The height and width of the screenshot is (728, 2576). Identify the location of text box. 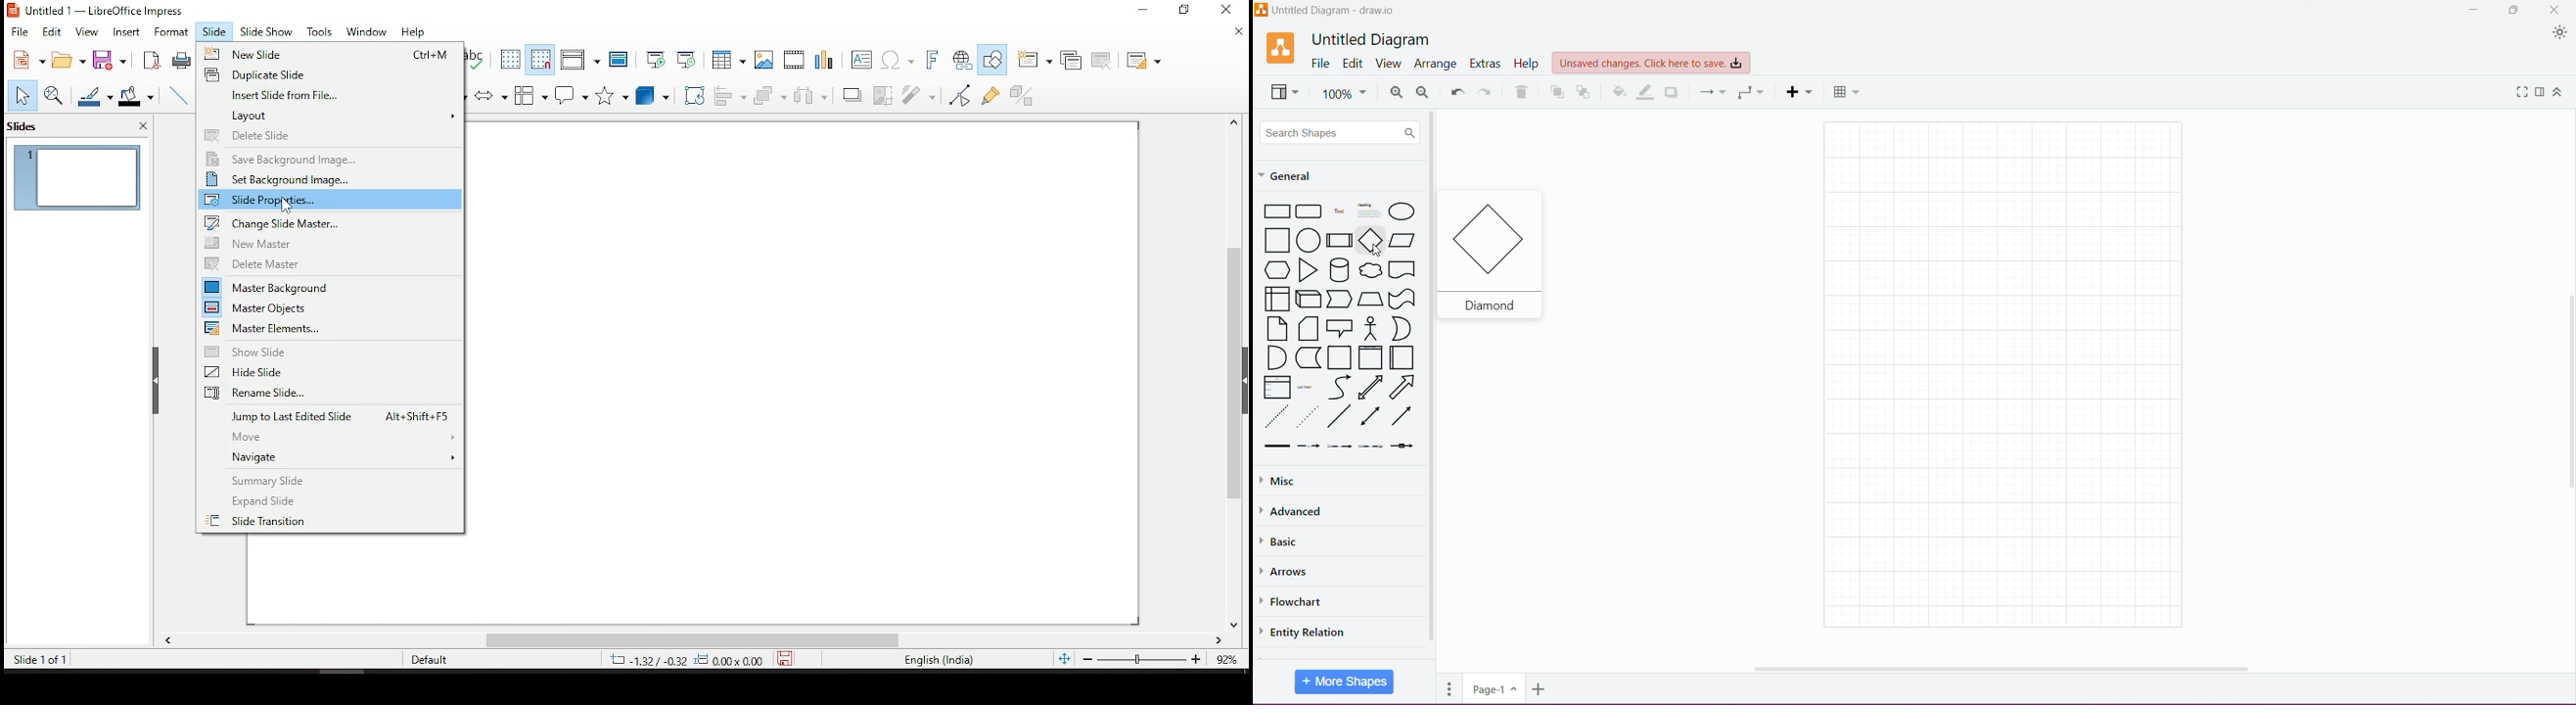
(864, 60).